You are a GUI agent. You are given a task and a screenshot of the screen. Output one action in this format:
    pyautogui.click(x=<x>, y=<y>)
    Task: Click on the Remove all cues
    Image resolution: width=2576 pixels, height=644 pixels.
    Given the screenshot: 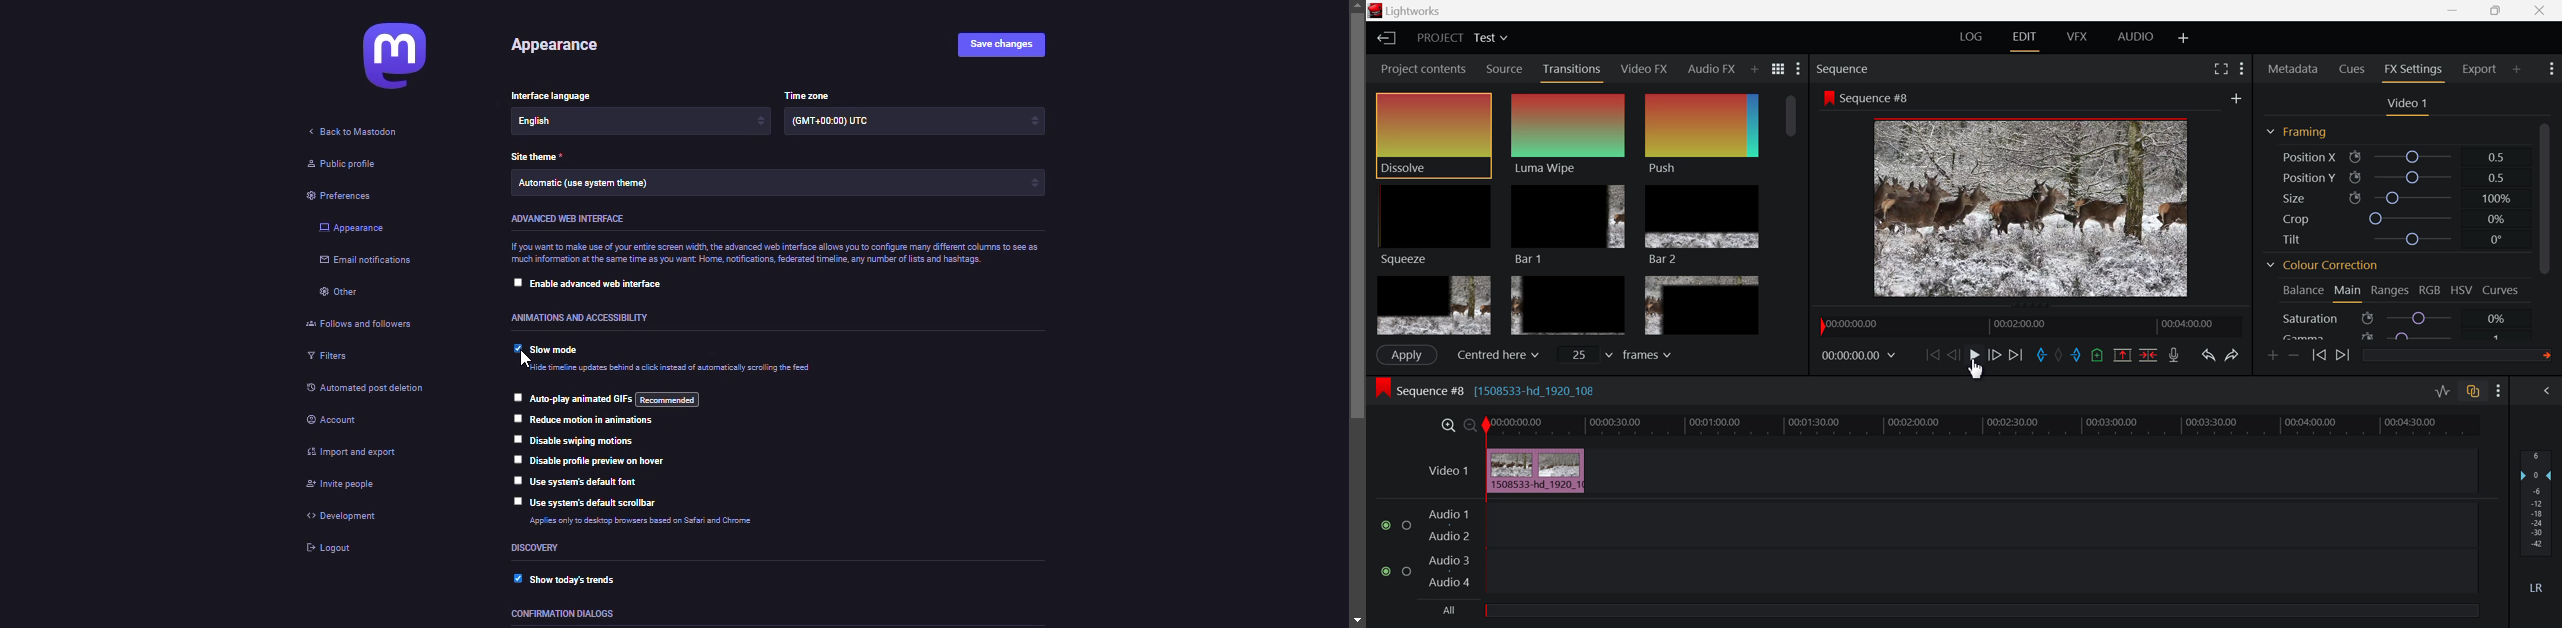 What is the action you would take?
    pyautogui.click(x=2096, y=354)
    